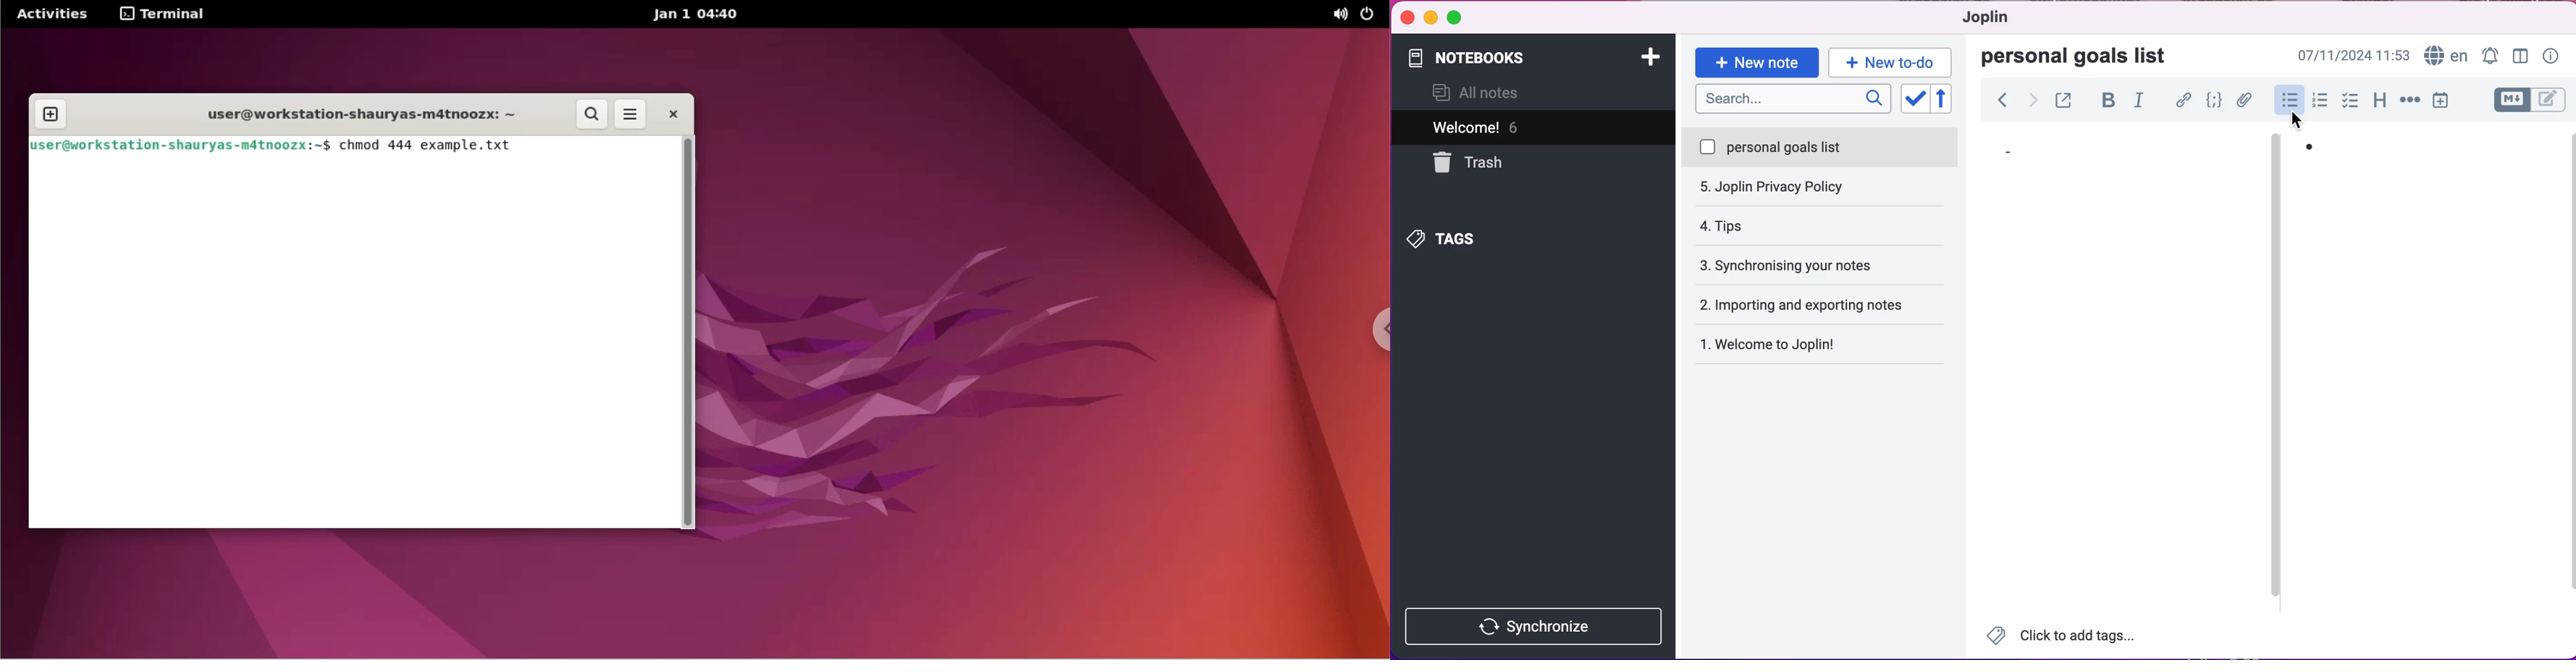 The height and width of the screenshot is (672, 2576). Describe the element at coordinates (1998, 20) in the screenshot. I see `joplin` at that location.